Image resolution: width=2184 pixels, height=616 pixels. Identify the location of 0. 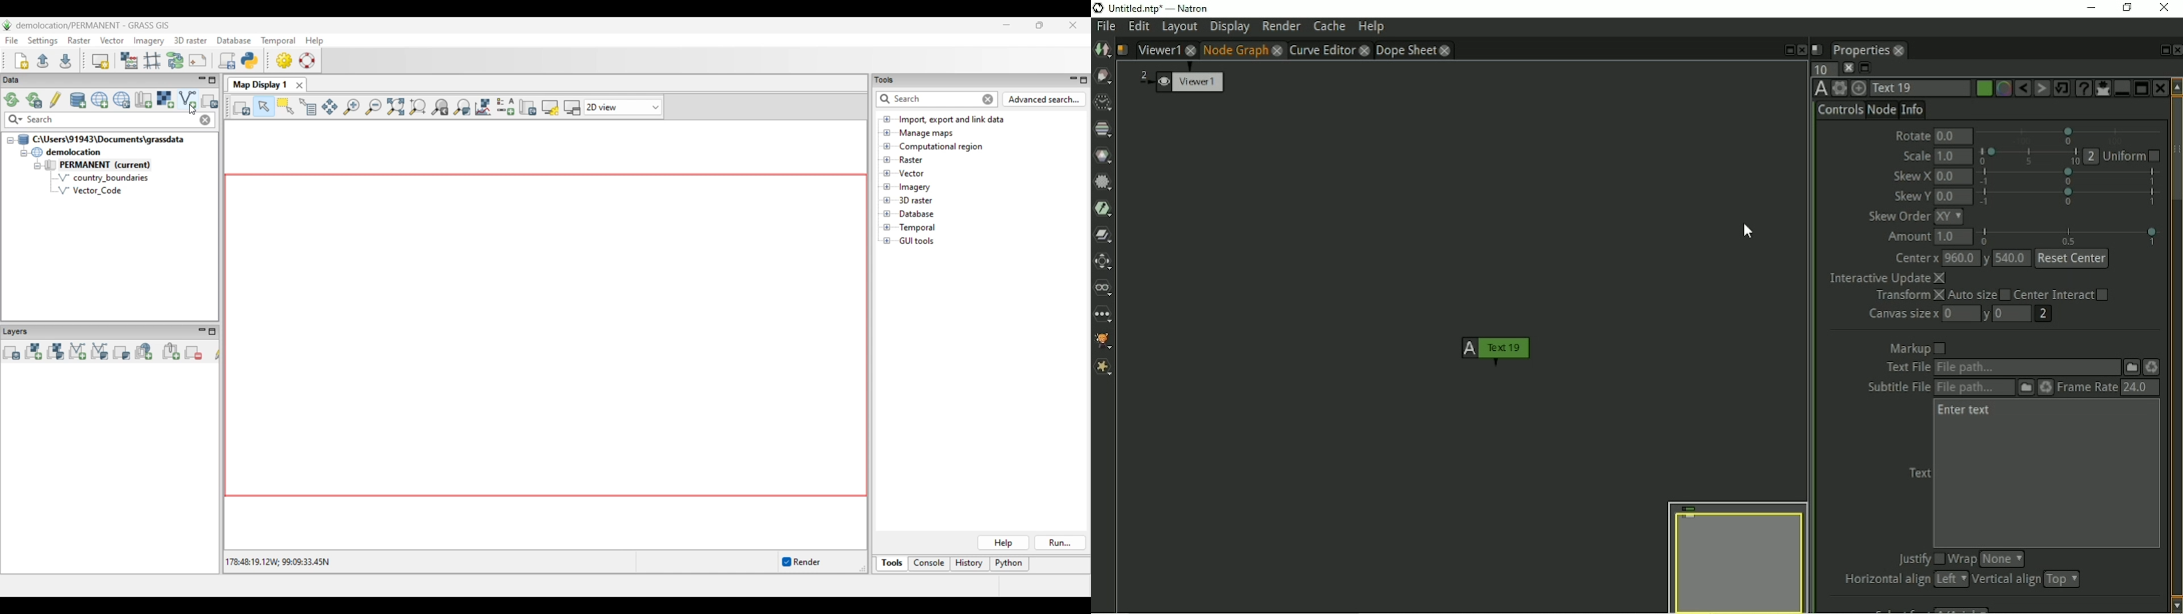
(1959, 313).